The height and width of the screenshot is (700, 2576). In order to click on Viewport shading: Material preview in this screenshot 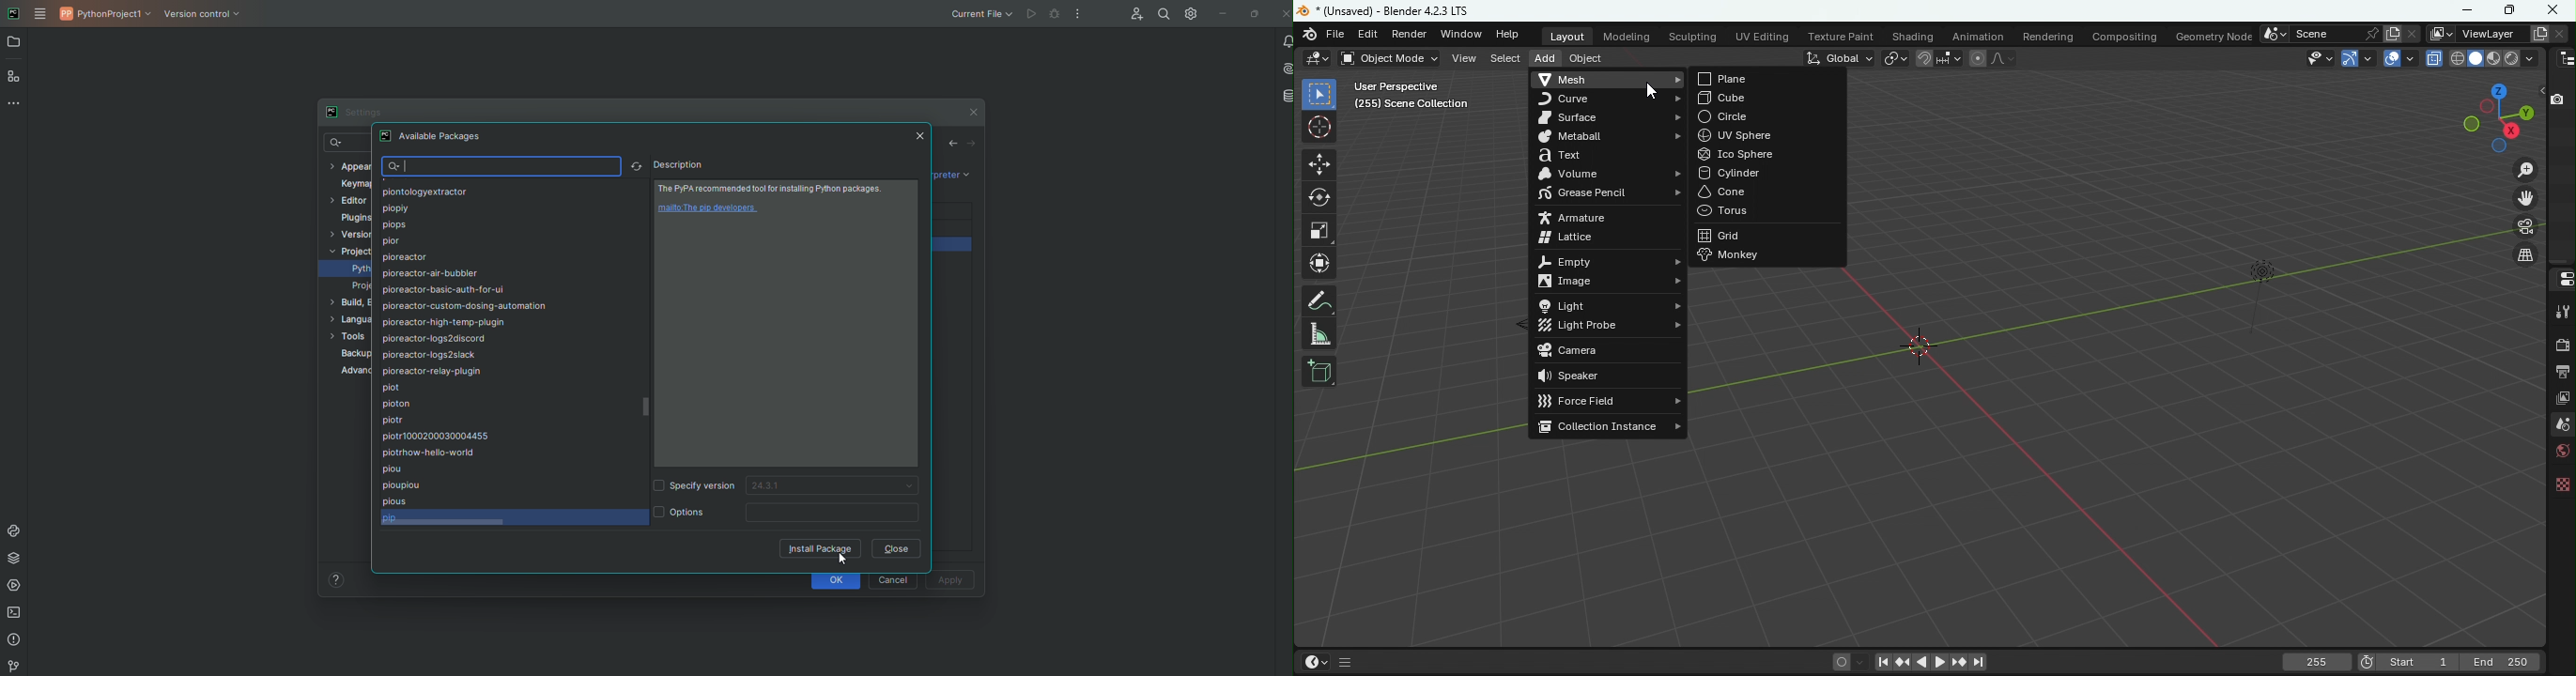, I will do `click(2492, 58)`.